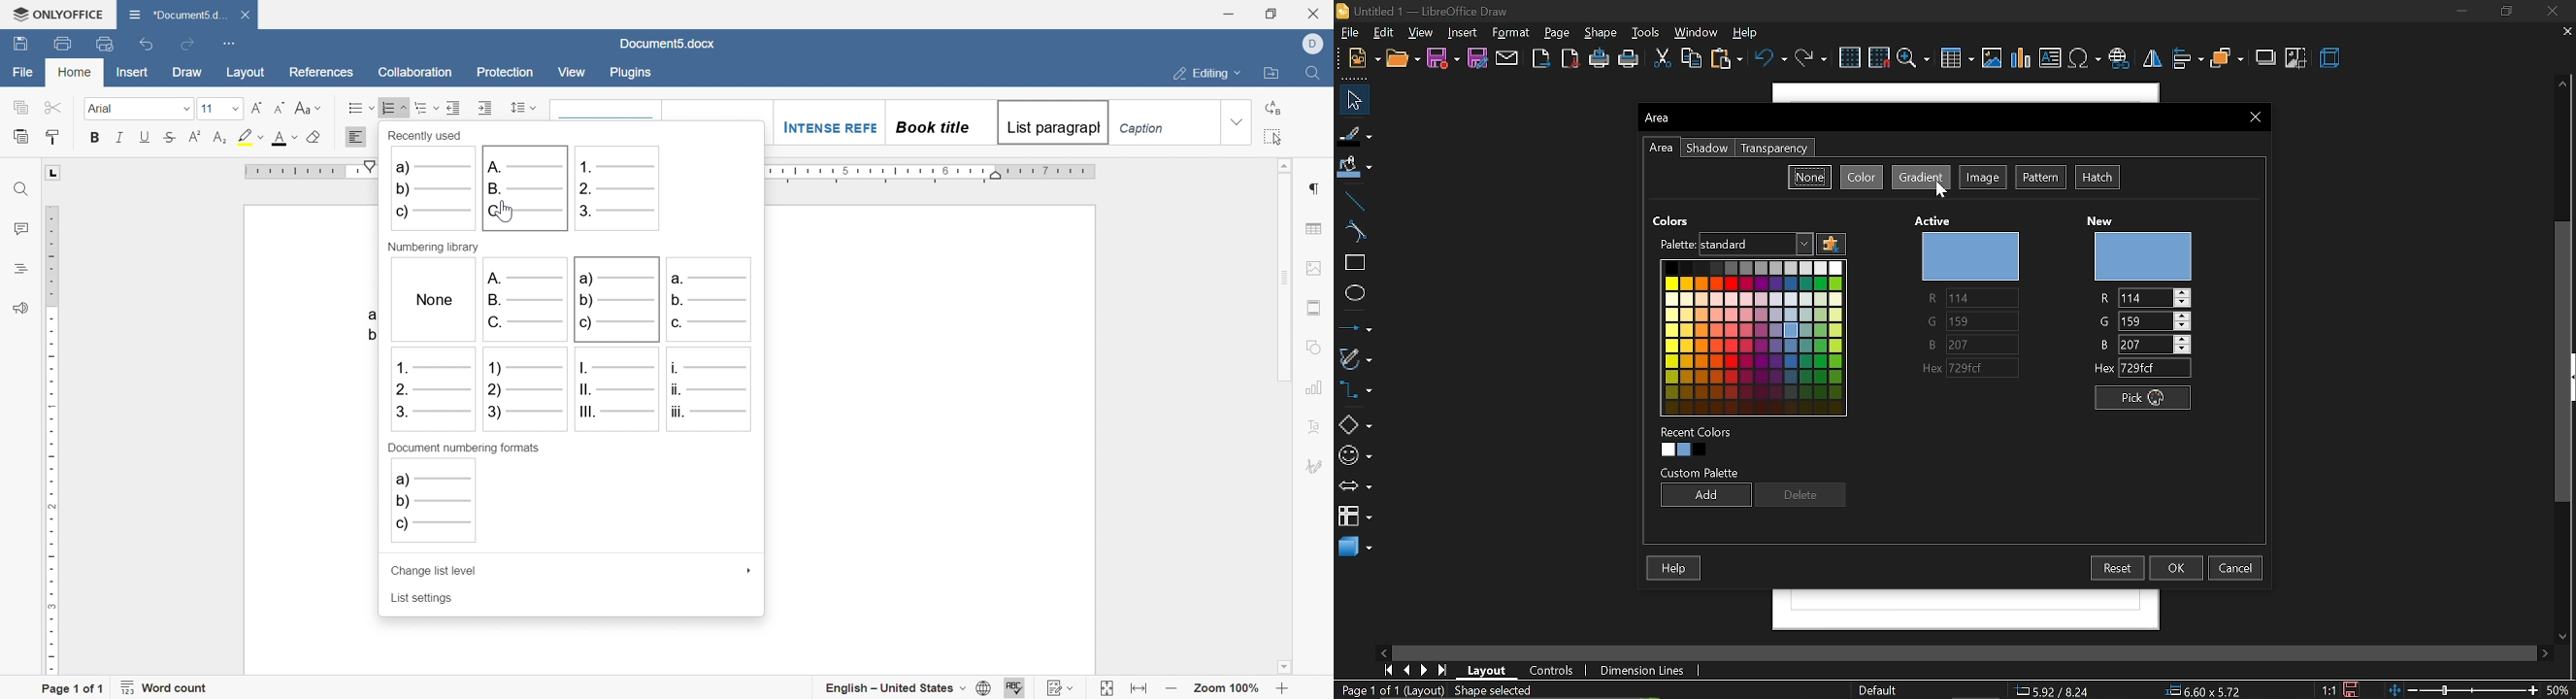 Image resolution: width=2576 pixels, height=700 pixels. Describe the element at coordinates (2143, 298) in the screenshot. I see `new R` at that location.